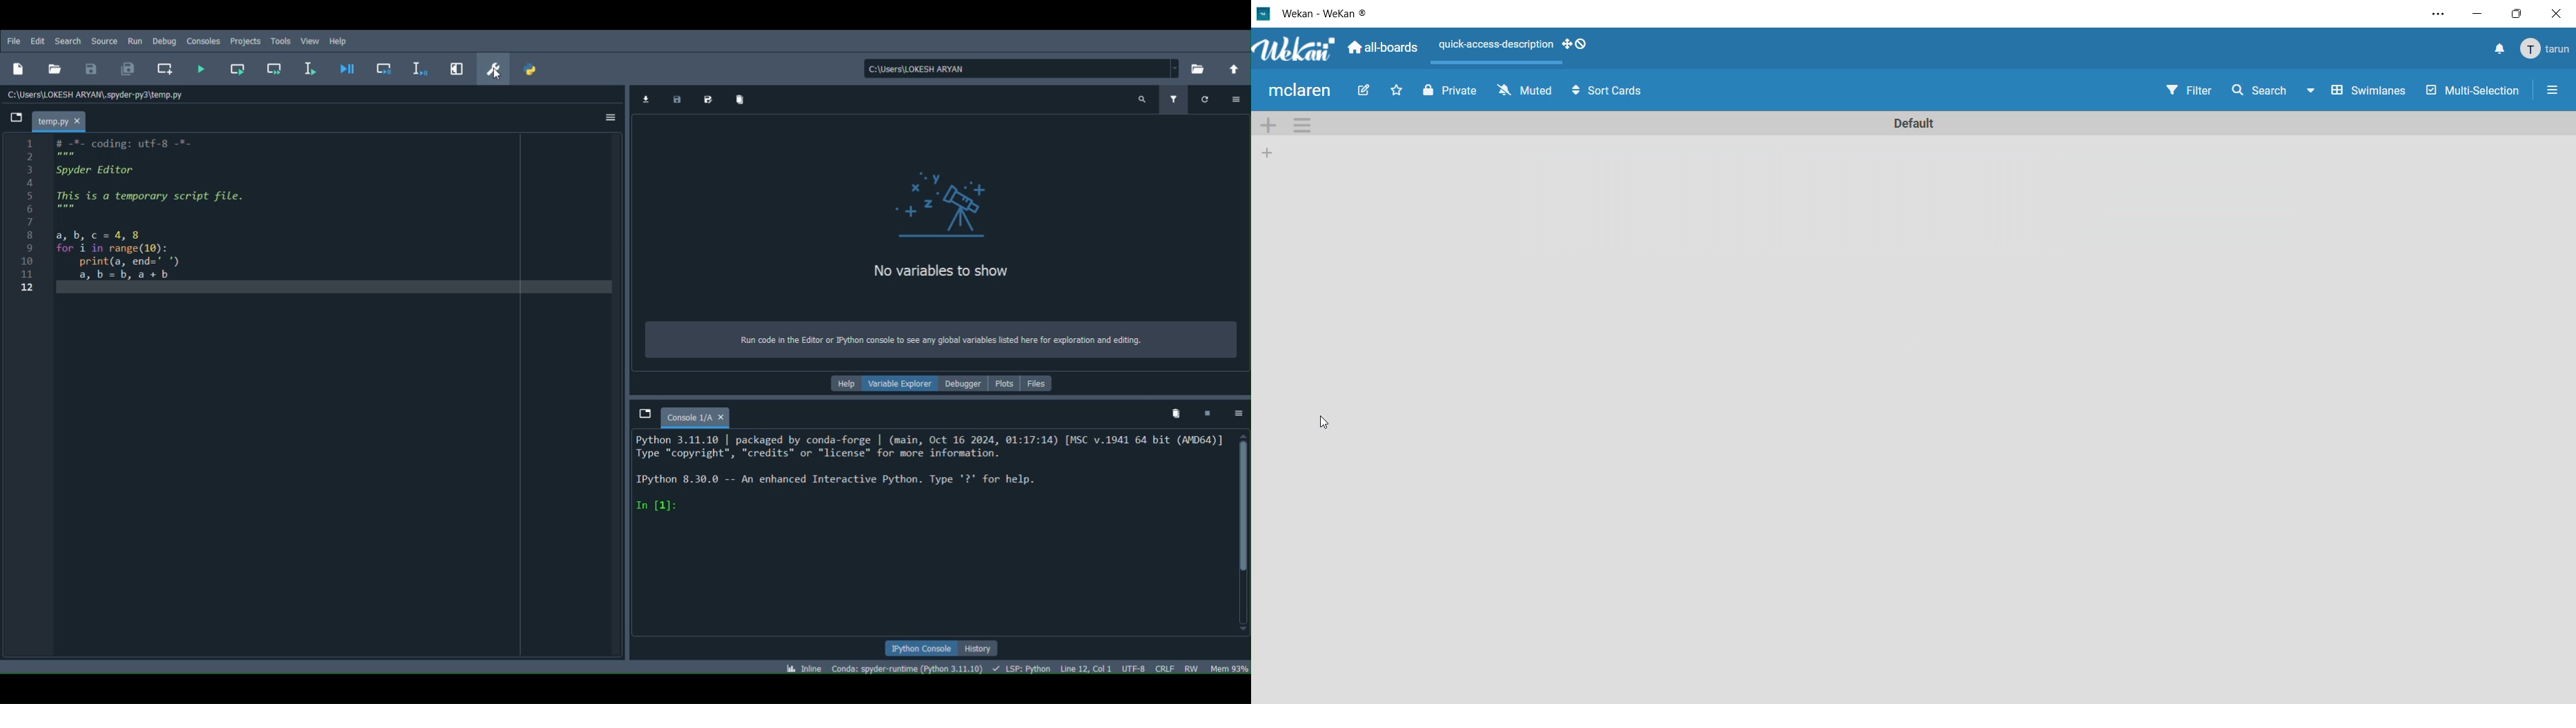 The height and width of the screenshot is (728, 2576). What do you see at coordinates (536, 69) in the screenshot?
I see `PYTHONPATH manager` at bounding box center [536, 69].